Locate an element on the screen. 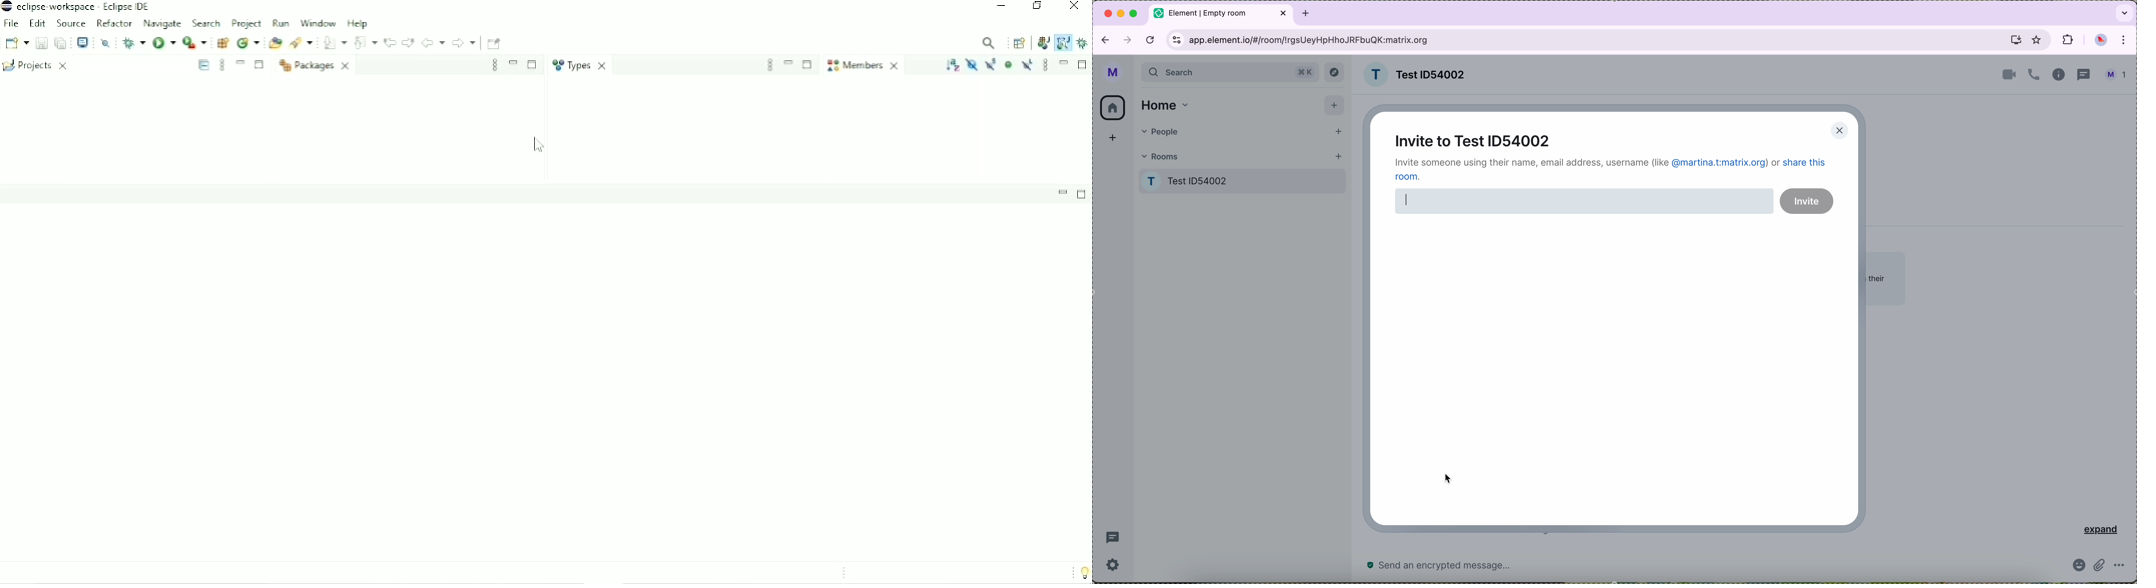  threads is located at coordinates (1115, 537).